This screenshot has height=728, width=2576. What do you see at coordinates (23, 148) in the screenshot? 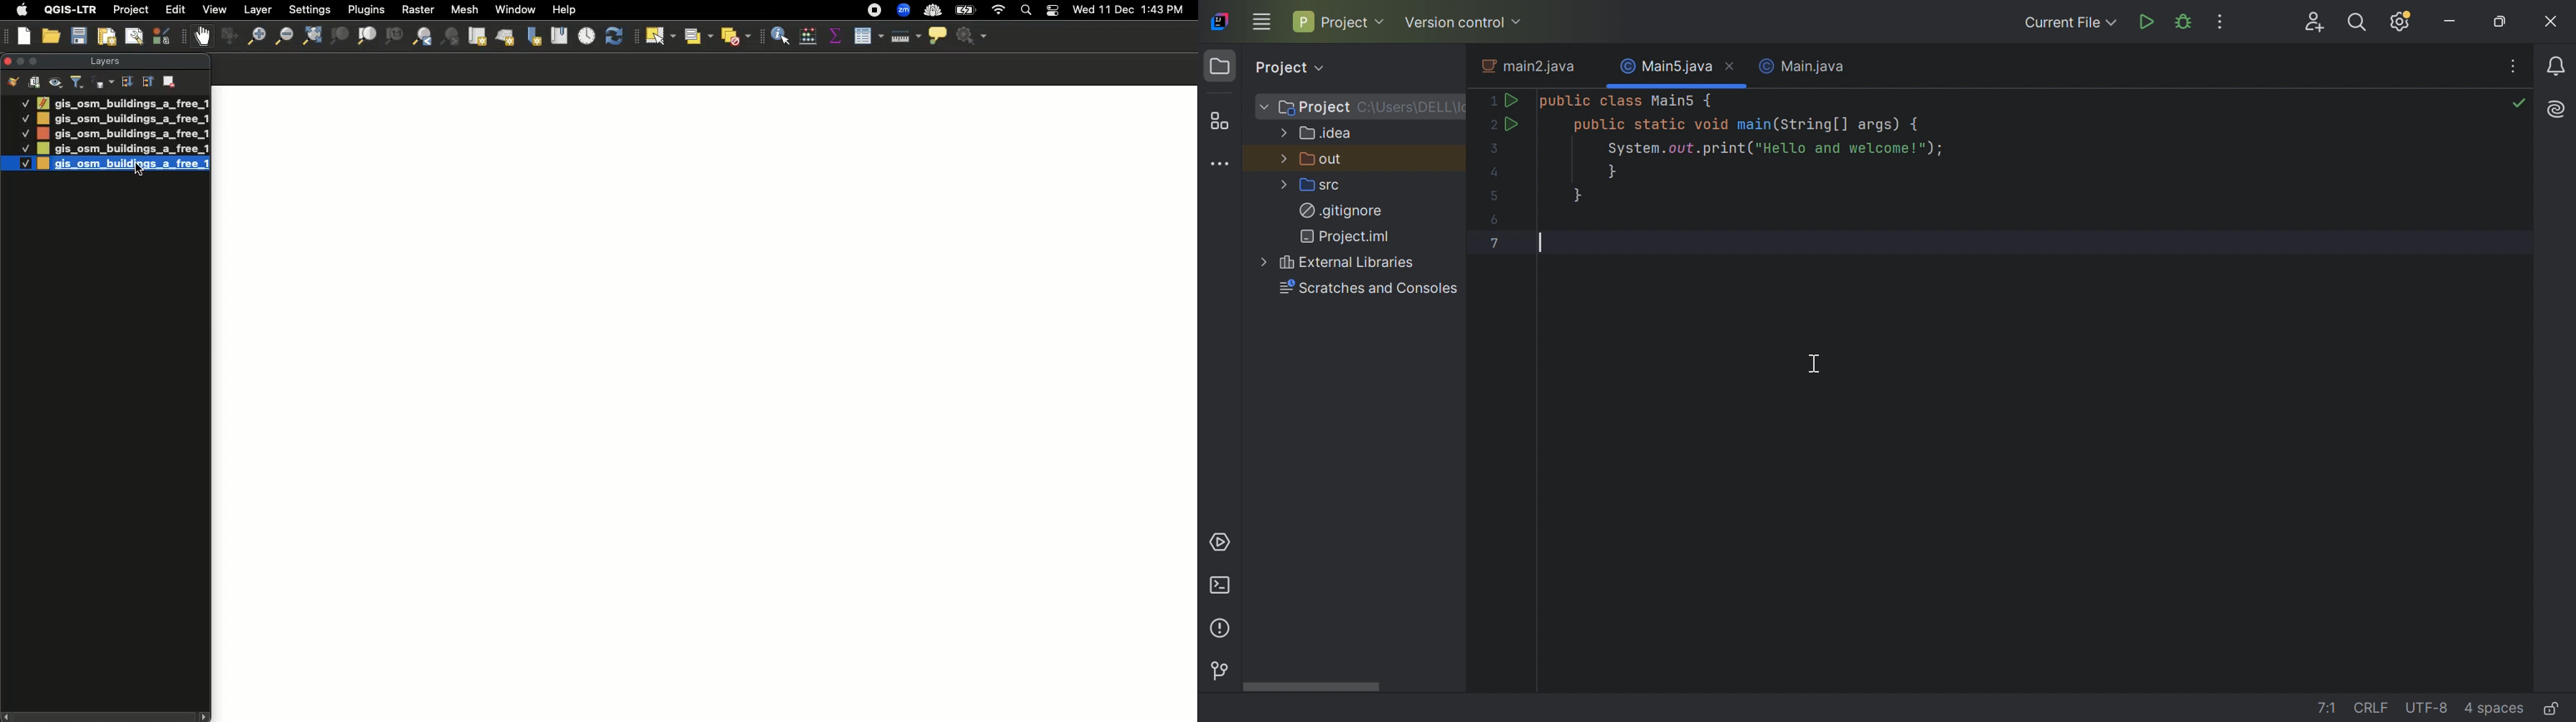
I see `Checked` at bounding box center [23, 148].